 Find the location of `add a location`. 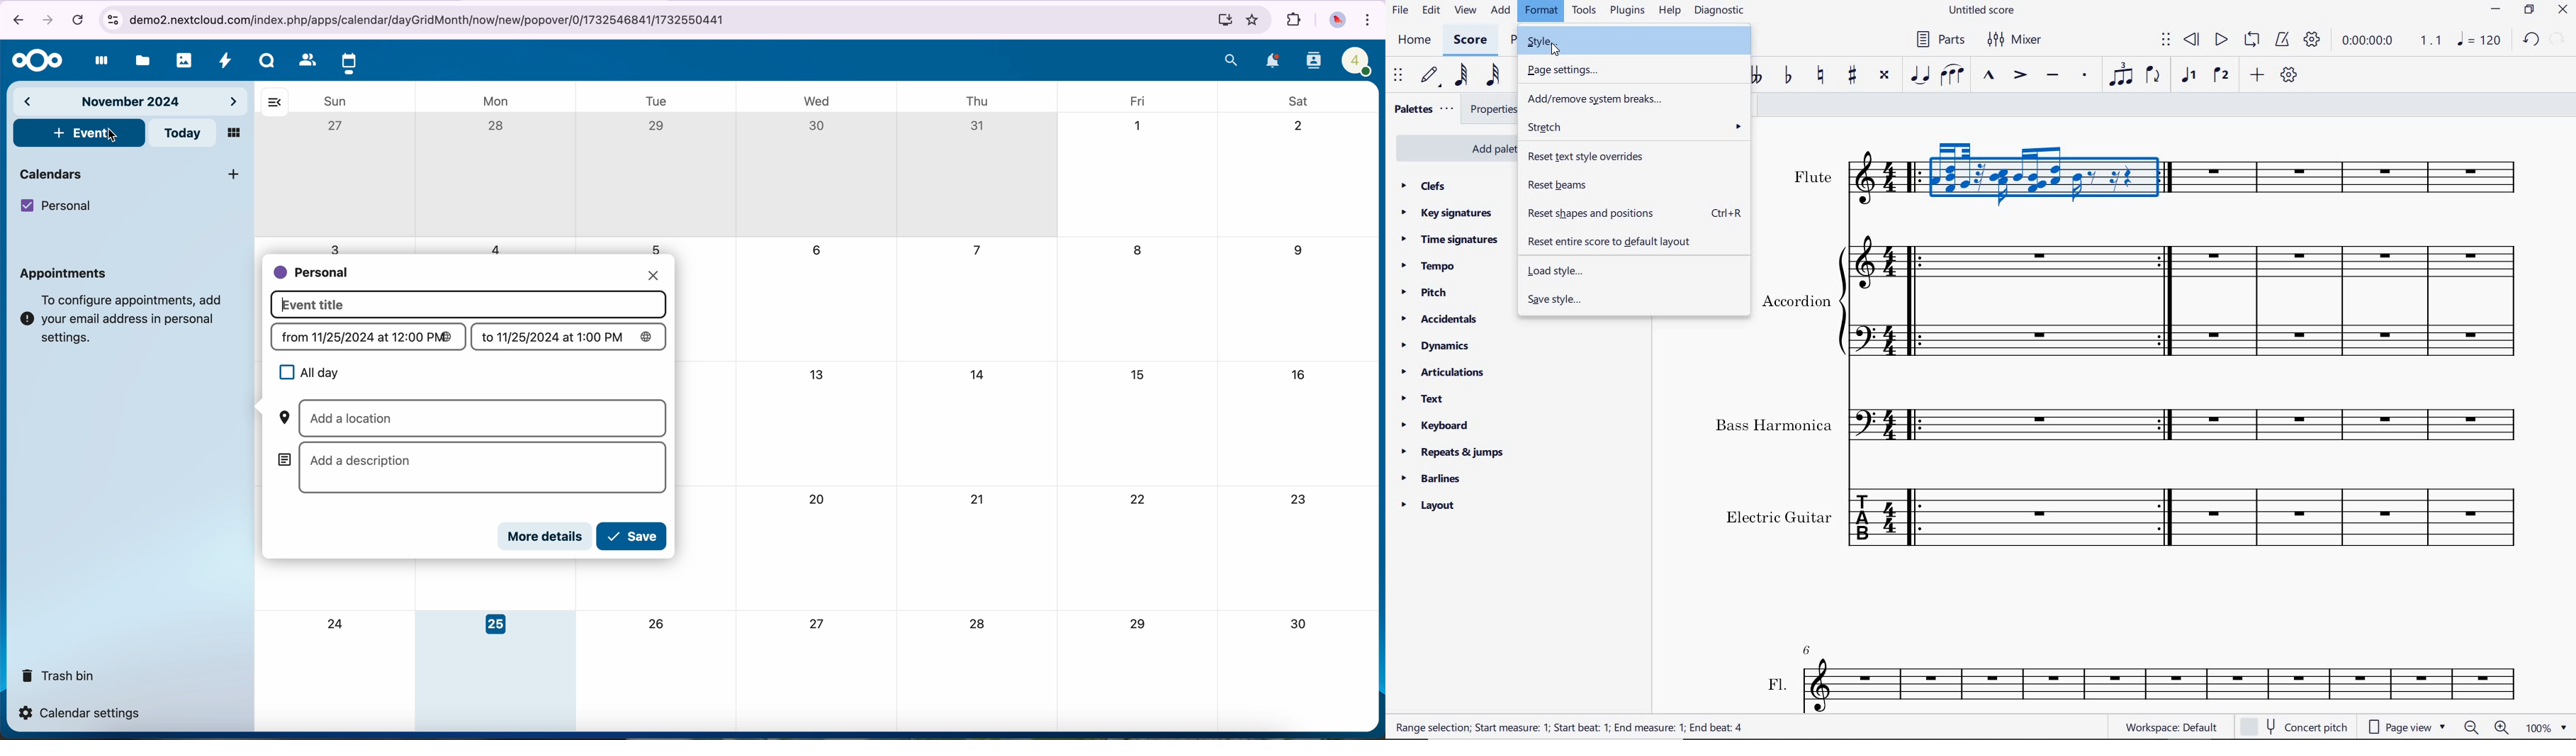

add a location is located at coordinates (469, 419).